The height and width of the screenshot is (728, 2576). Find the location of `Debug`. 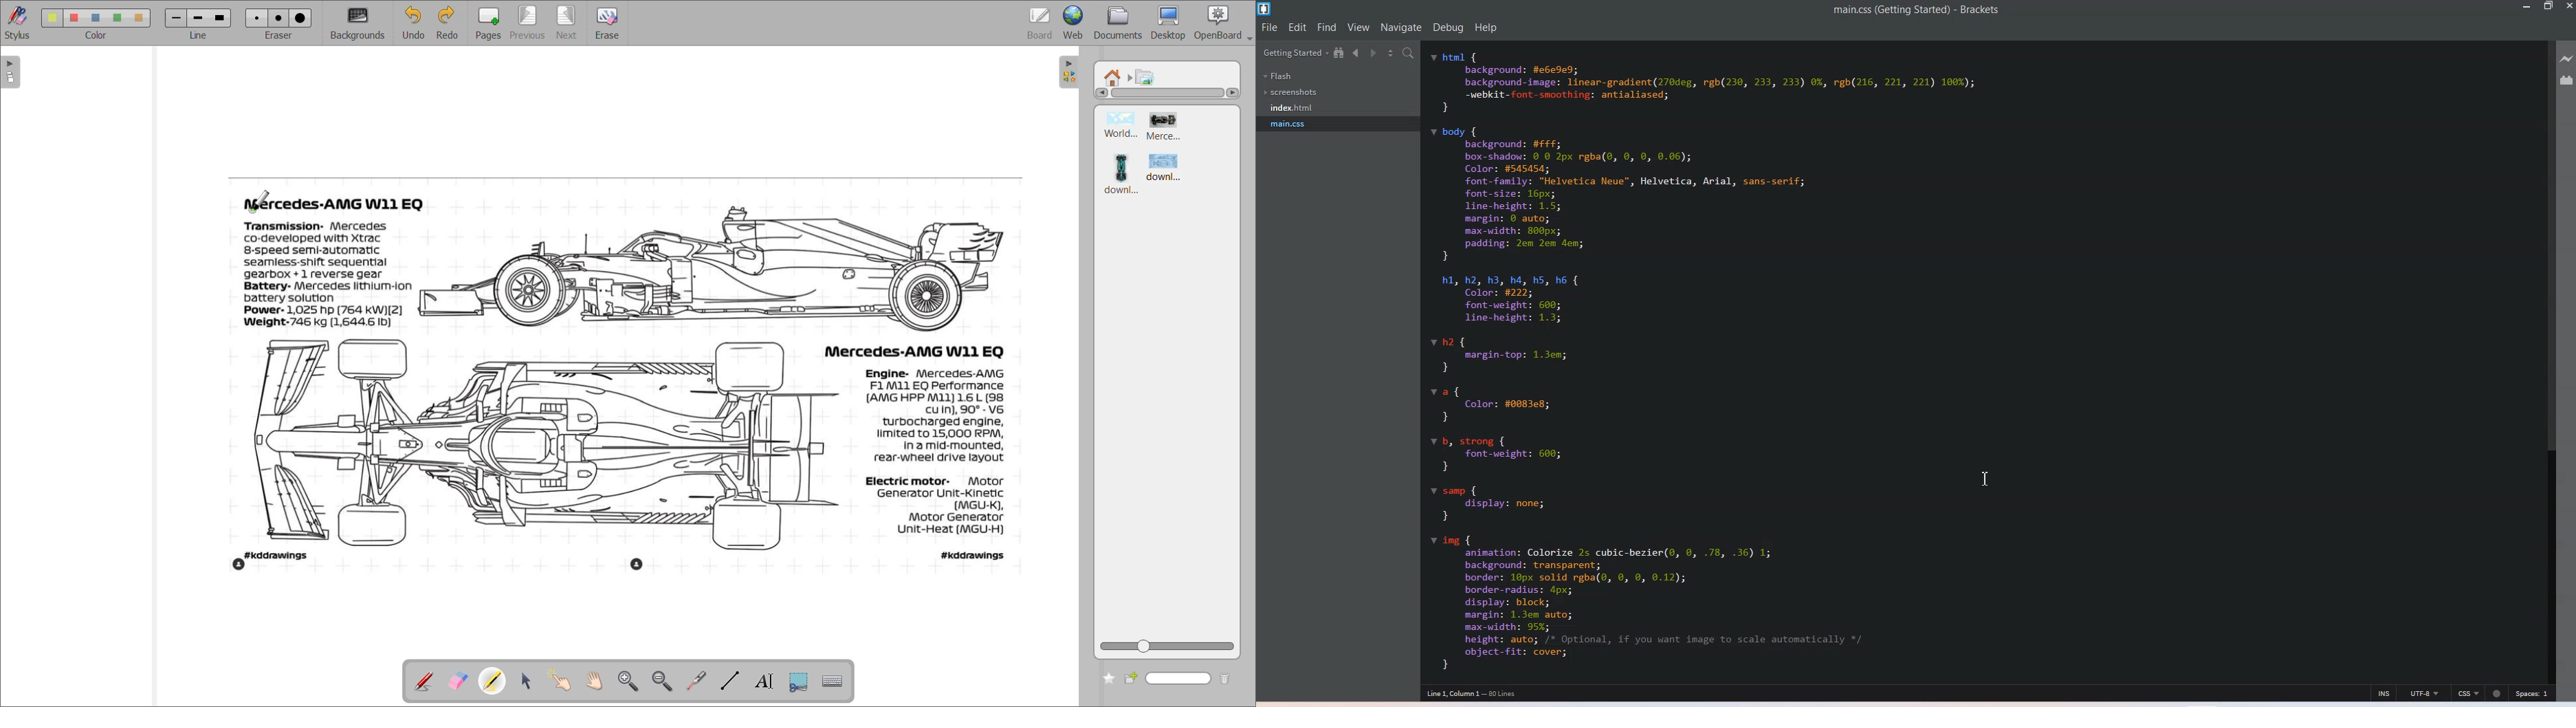

Debug is located at coordinates (1449, 28).